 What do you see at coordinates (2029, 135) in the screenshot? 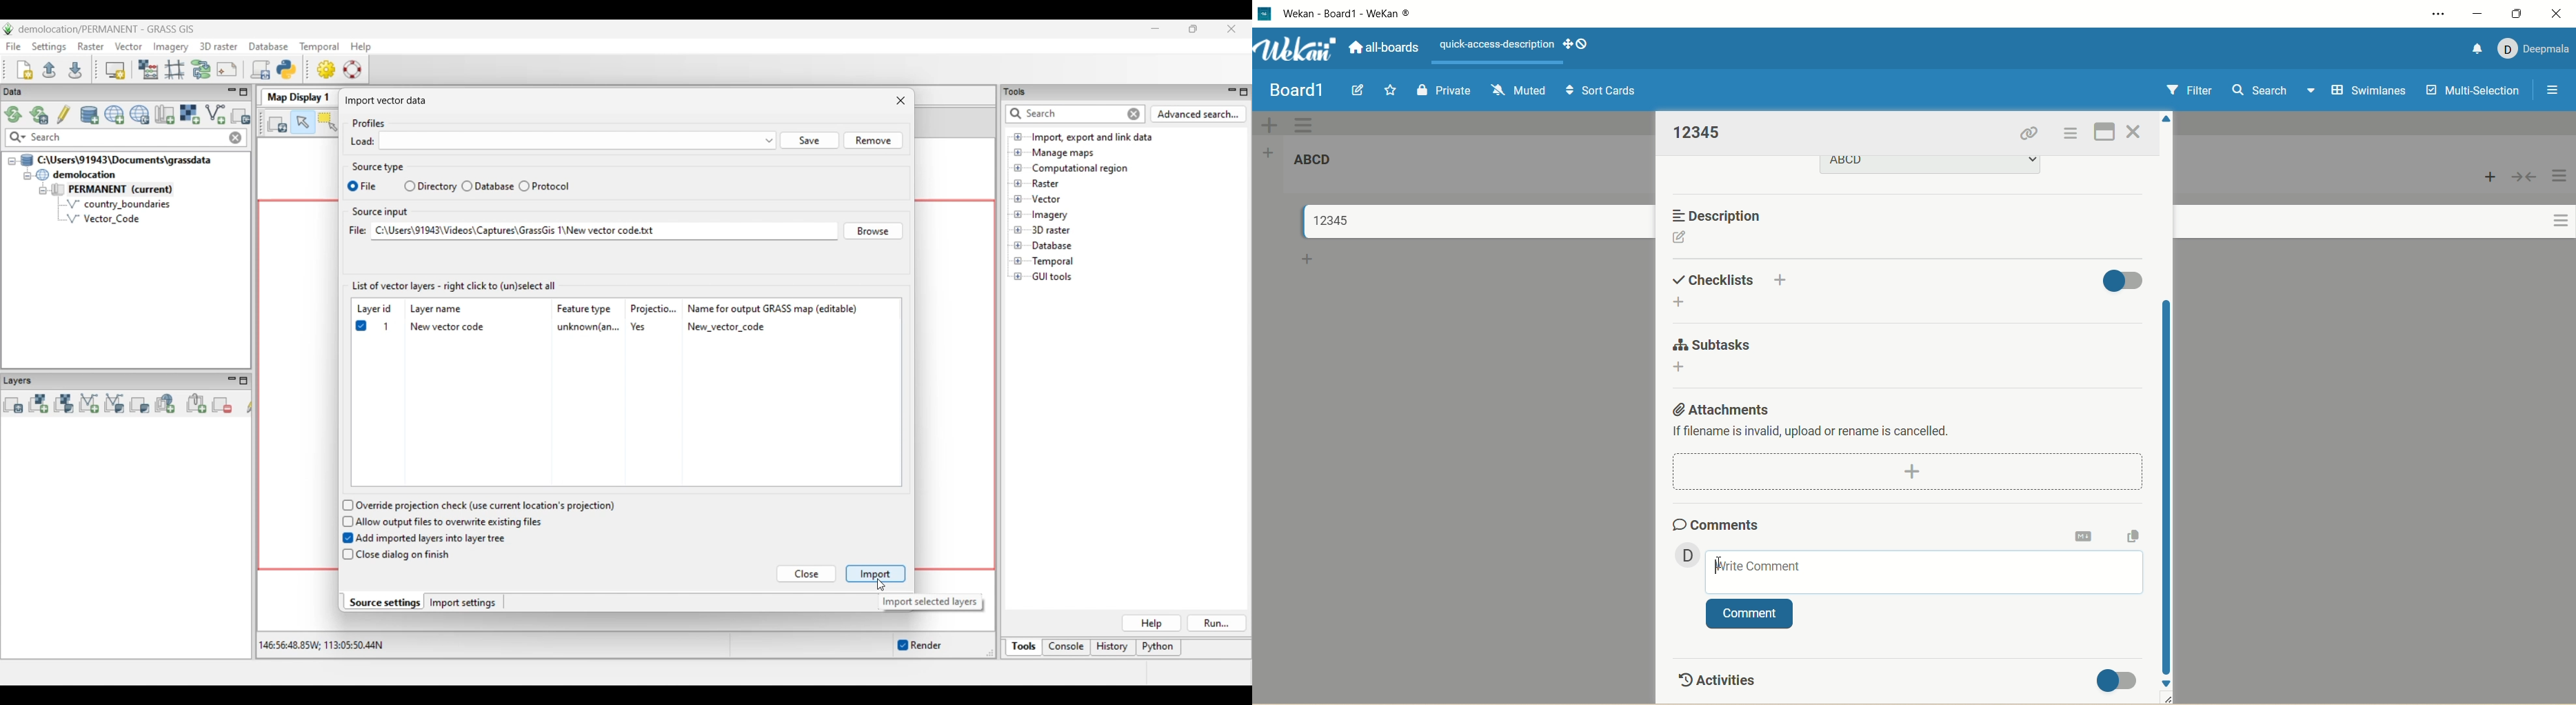
I see `copy card link to clipboard` at bounding box center [2029, 135].